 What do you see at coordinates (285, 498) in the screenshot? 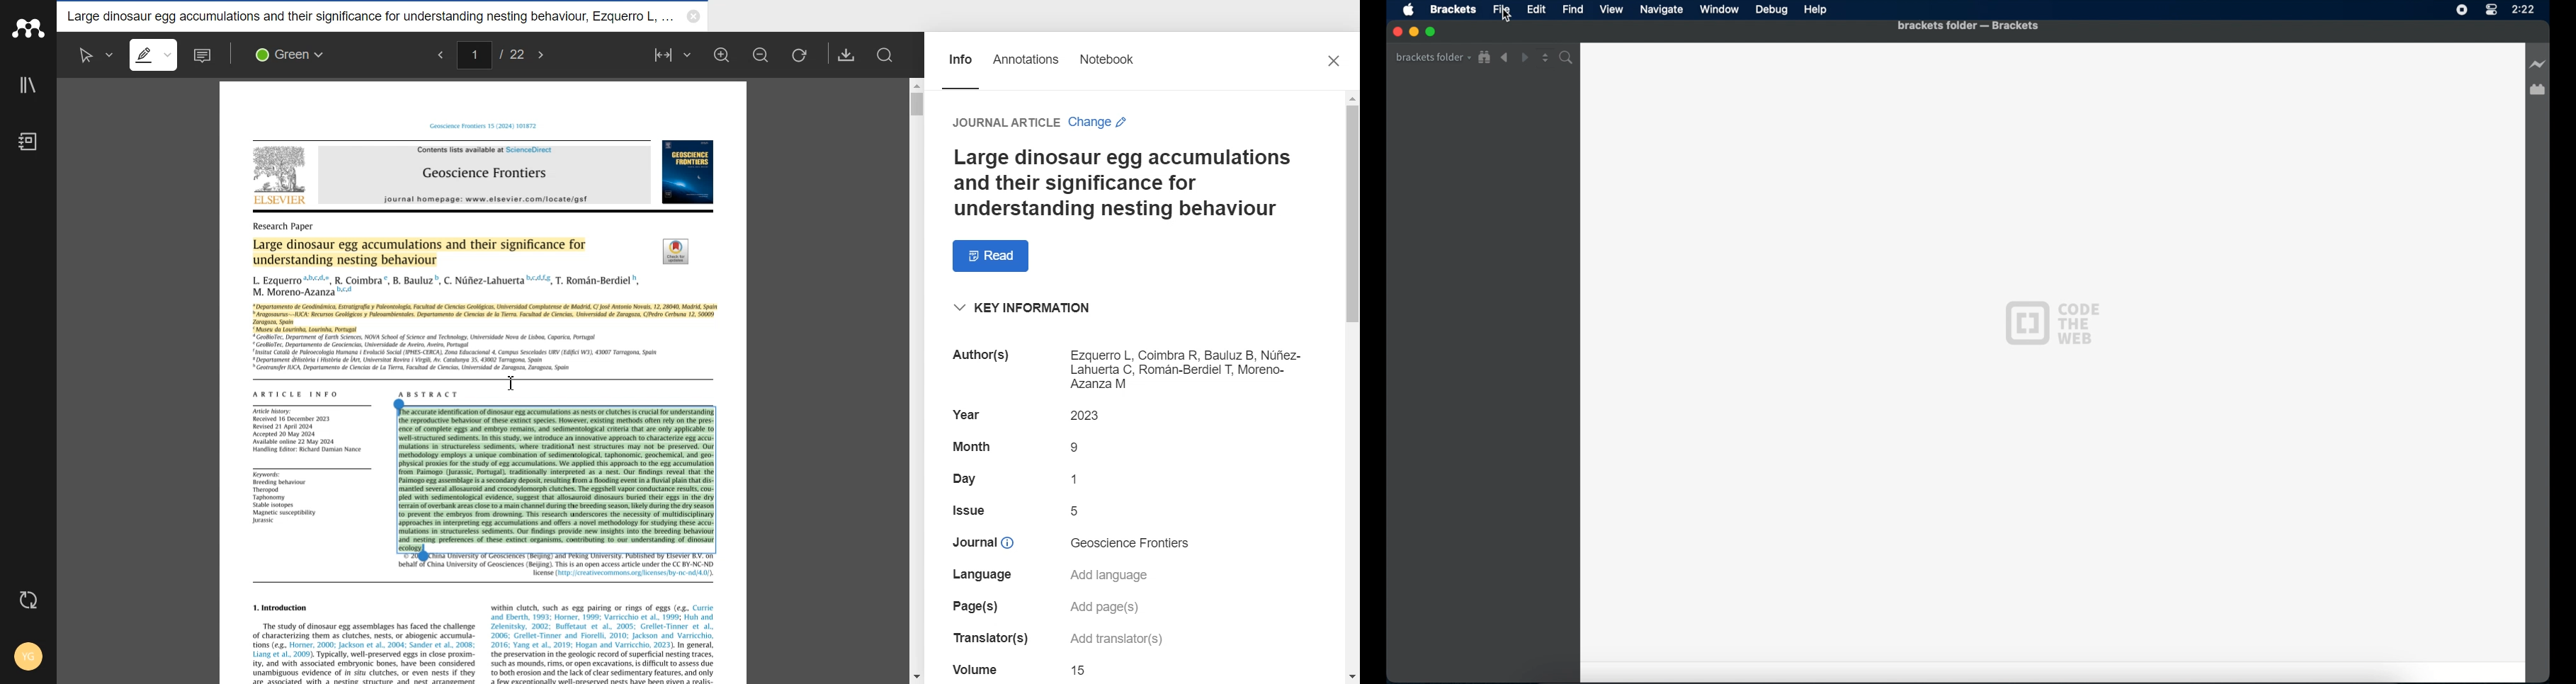
I see `text` at bounding box center [285, 498].